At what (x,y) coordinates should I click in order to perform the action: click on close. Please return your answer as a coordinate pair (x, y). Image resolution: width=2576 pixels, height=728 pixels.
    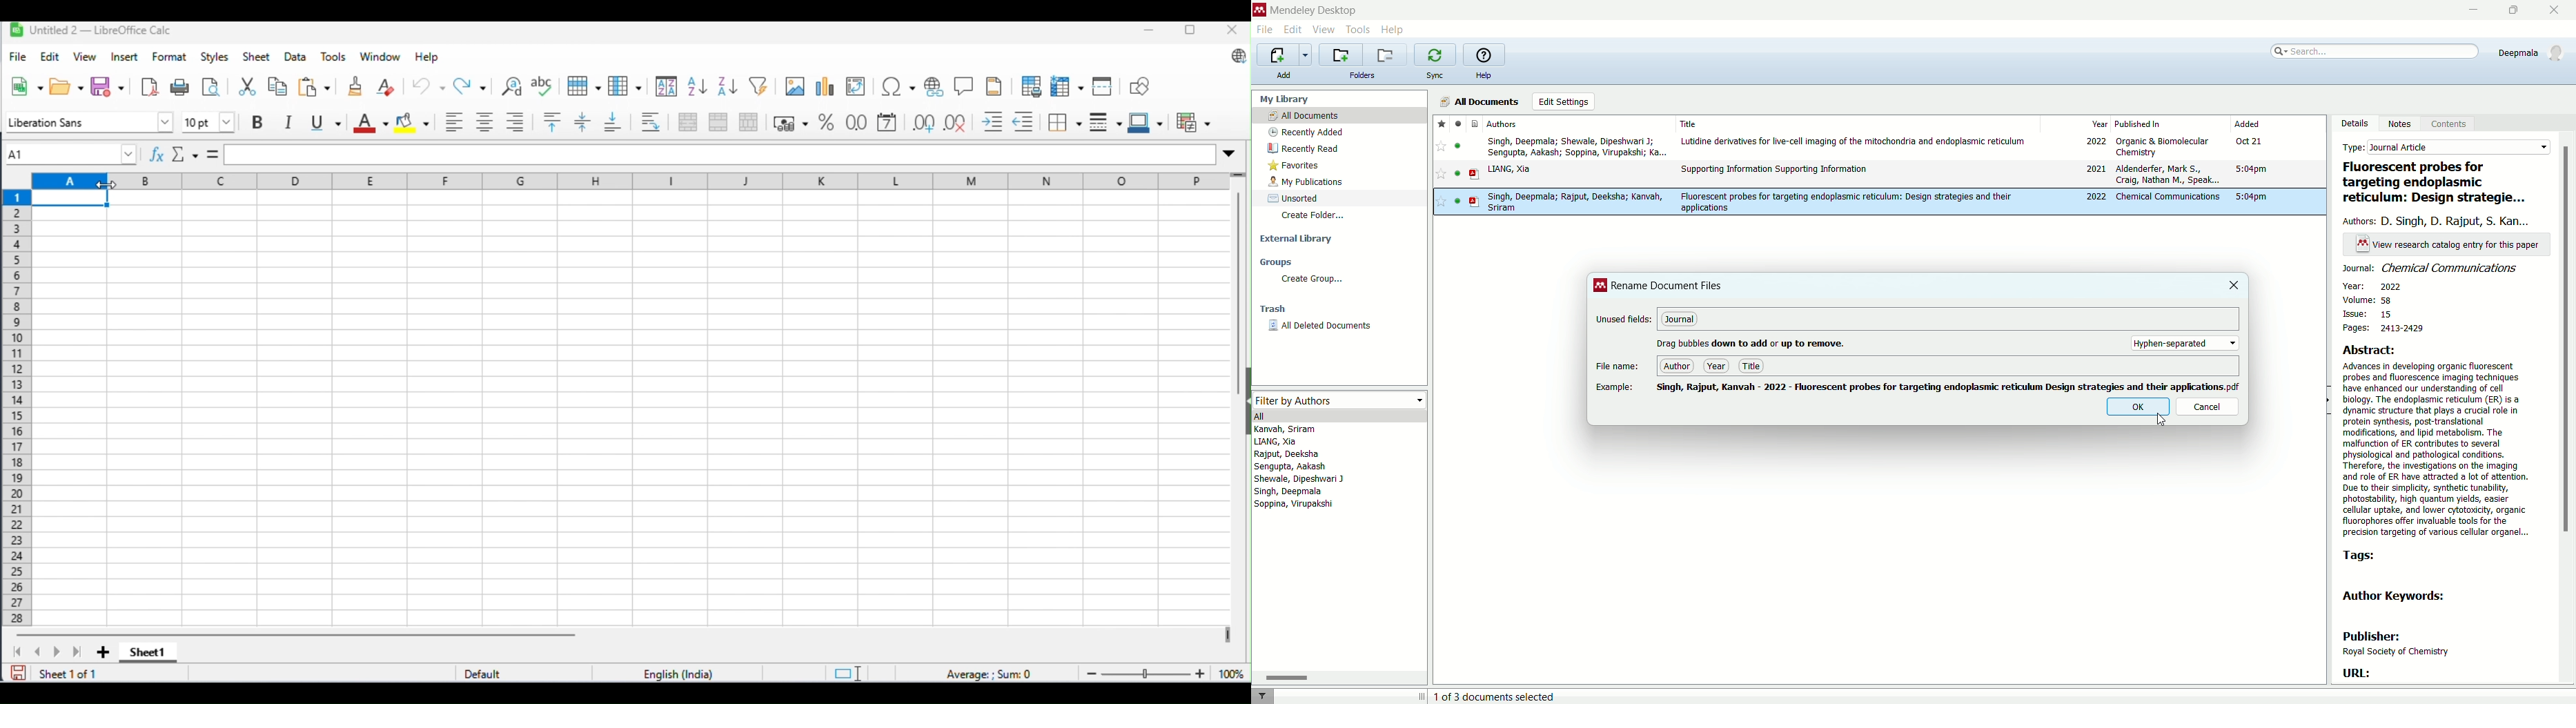
    Looking at the image, I should click on (2226, 285).